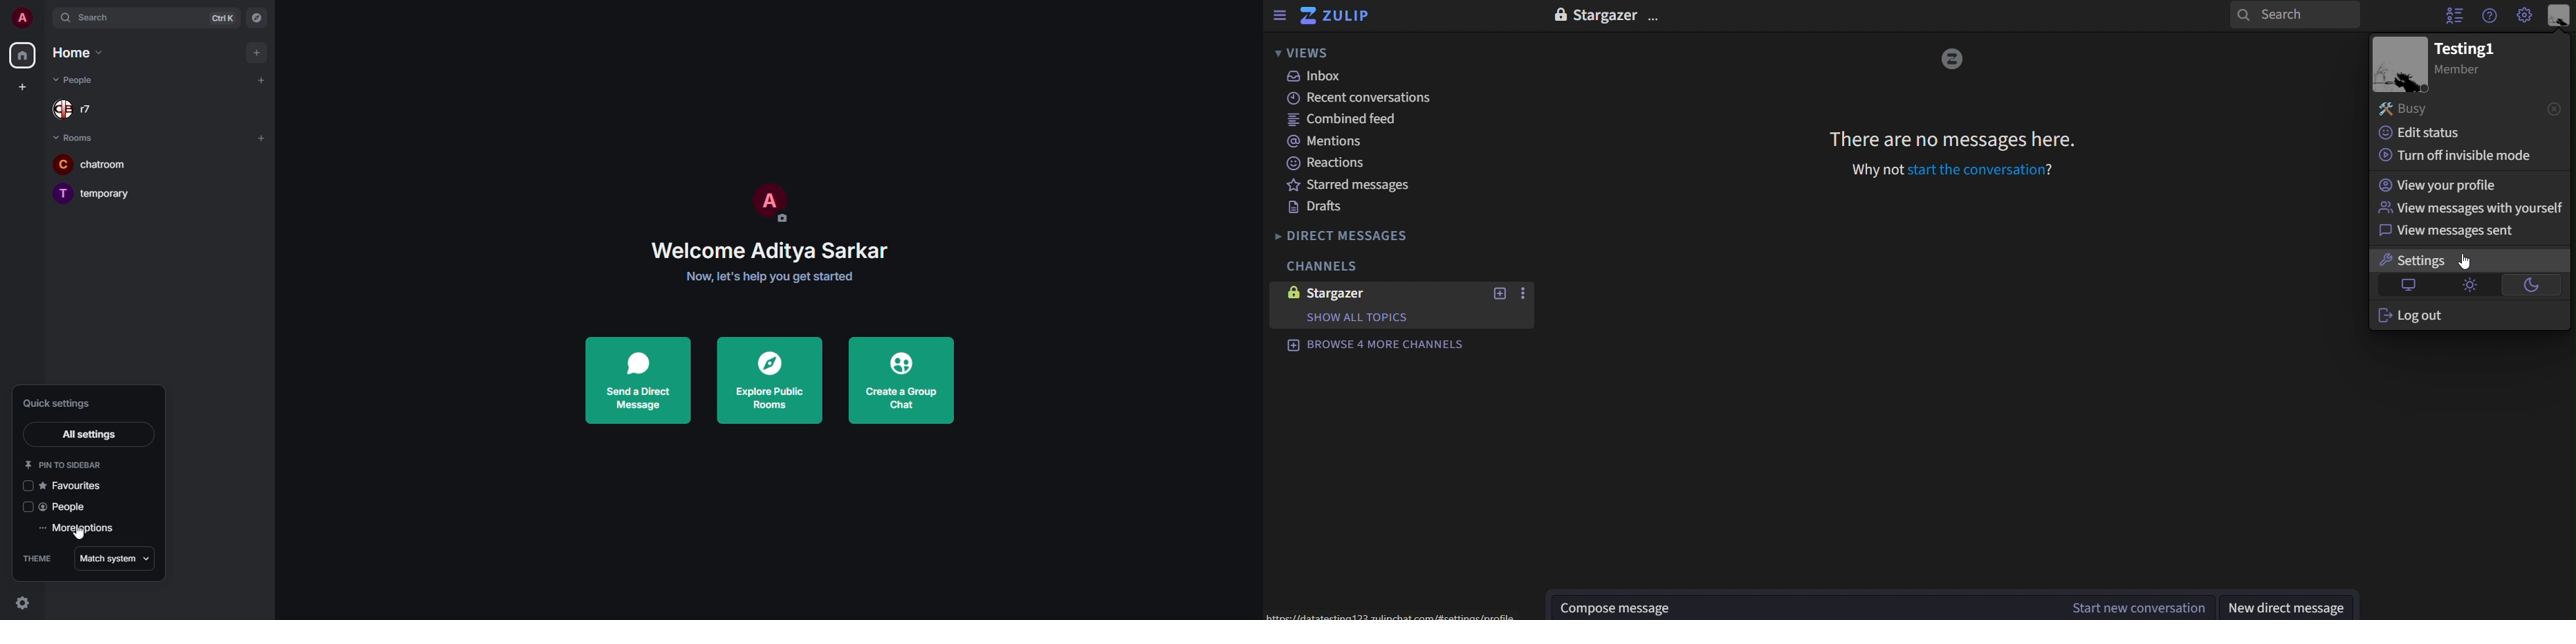 The image size is (2576, 644). I want to click on home, so click(22, 55).